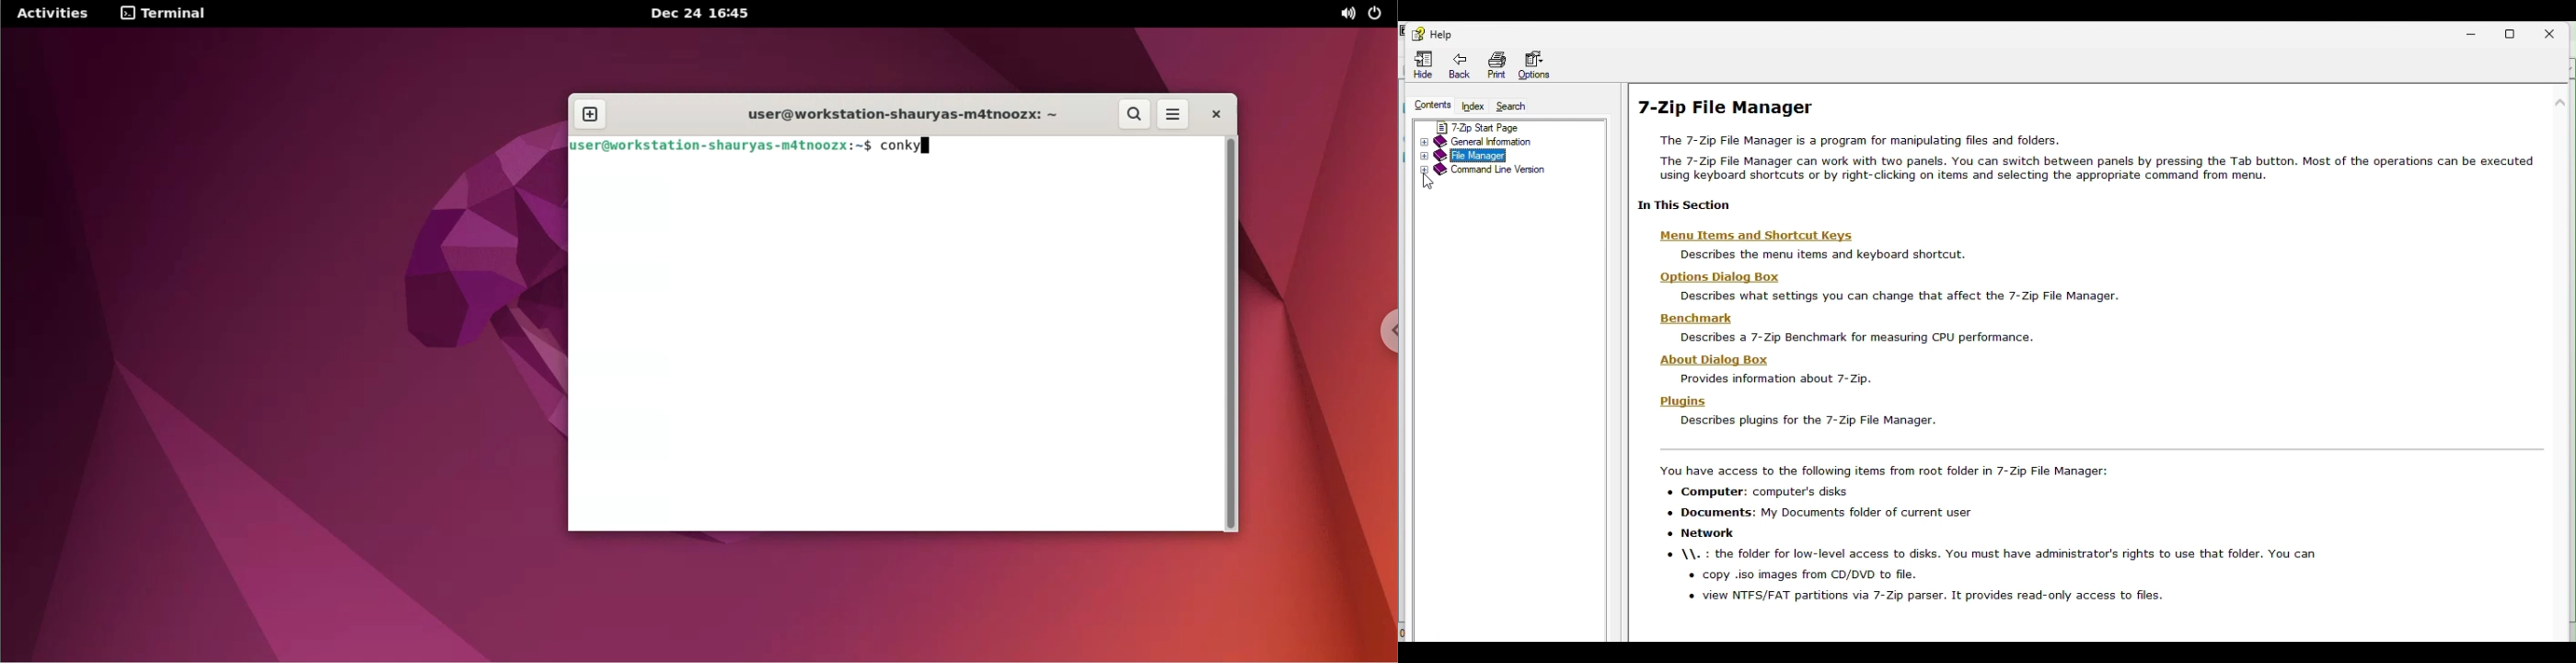 Image resolution: width=2576 pixels, height=672 pixels. What do you see at coordinates (1425, 64) in the screenshot?
I see `Hide` at bounding box center [1425, 64].